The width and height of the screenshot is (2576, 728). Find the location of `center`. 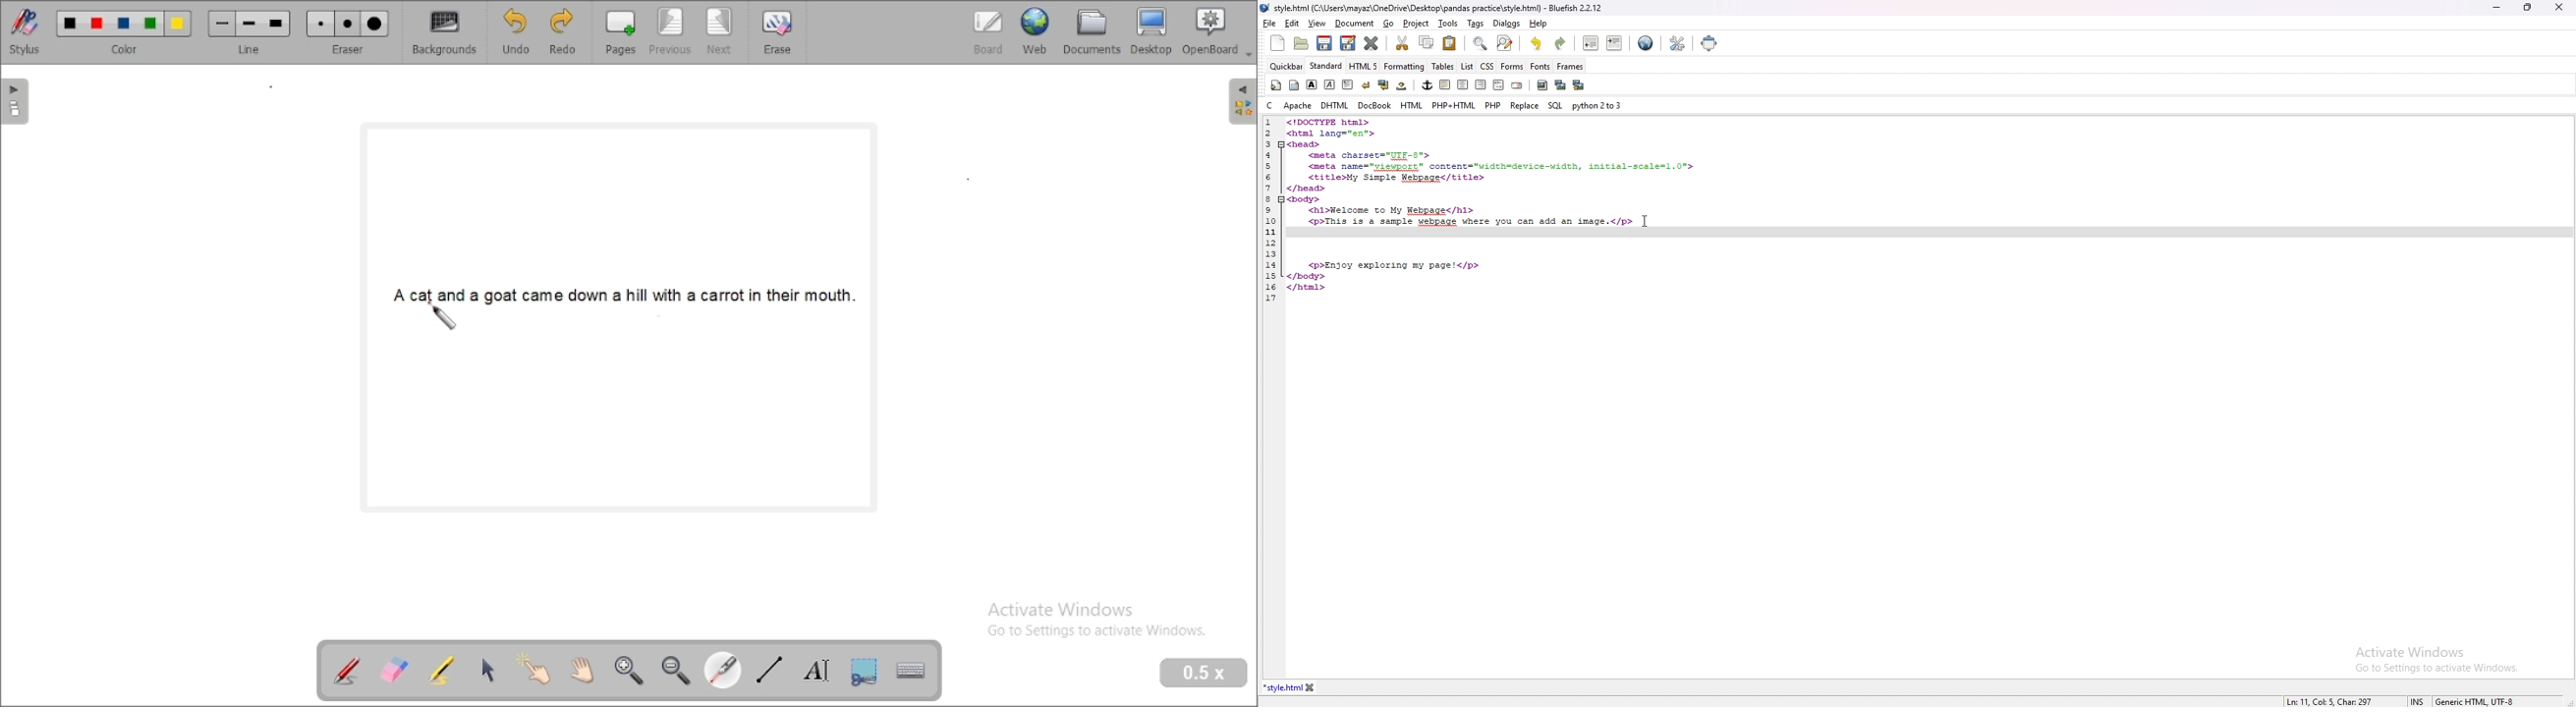

center is located at coordinates (1463, 84).